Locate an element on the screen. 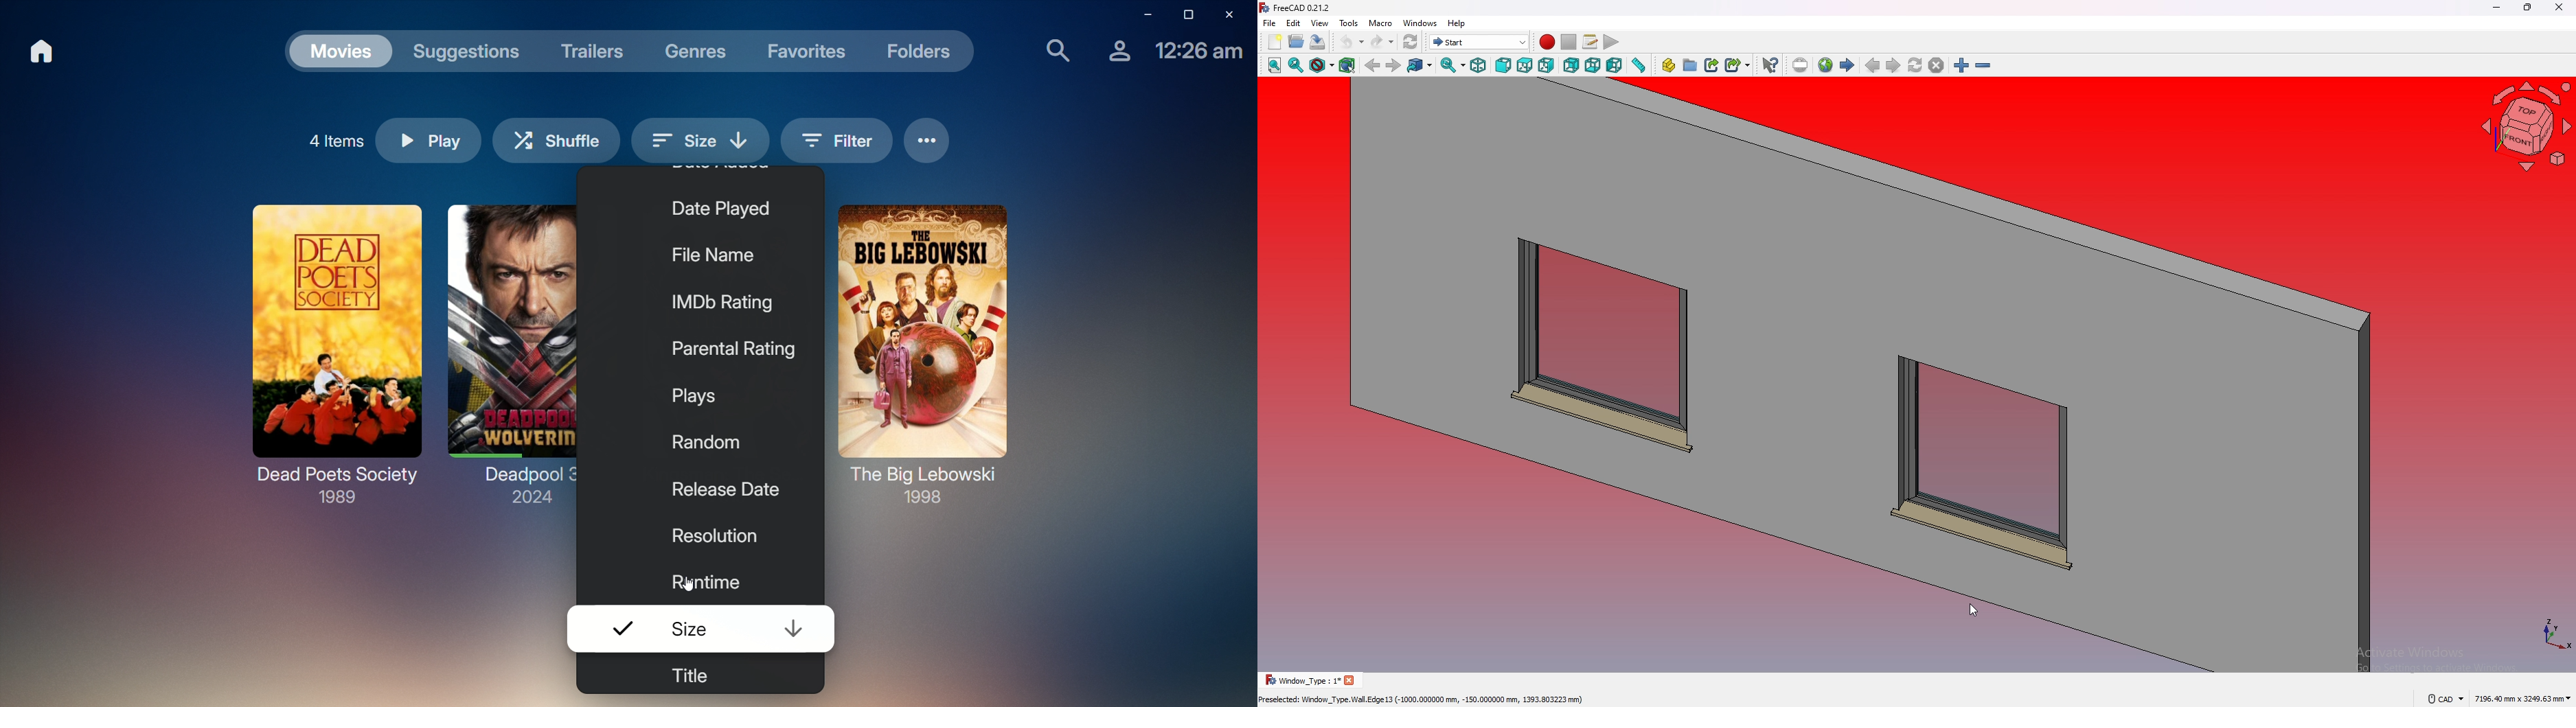  save is located at coordinates (1318, 41).